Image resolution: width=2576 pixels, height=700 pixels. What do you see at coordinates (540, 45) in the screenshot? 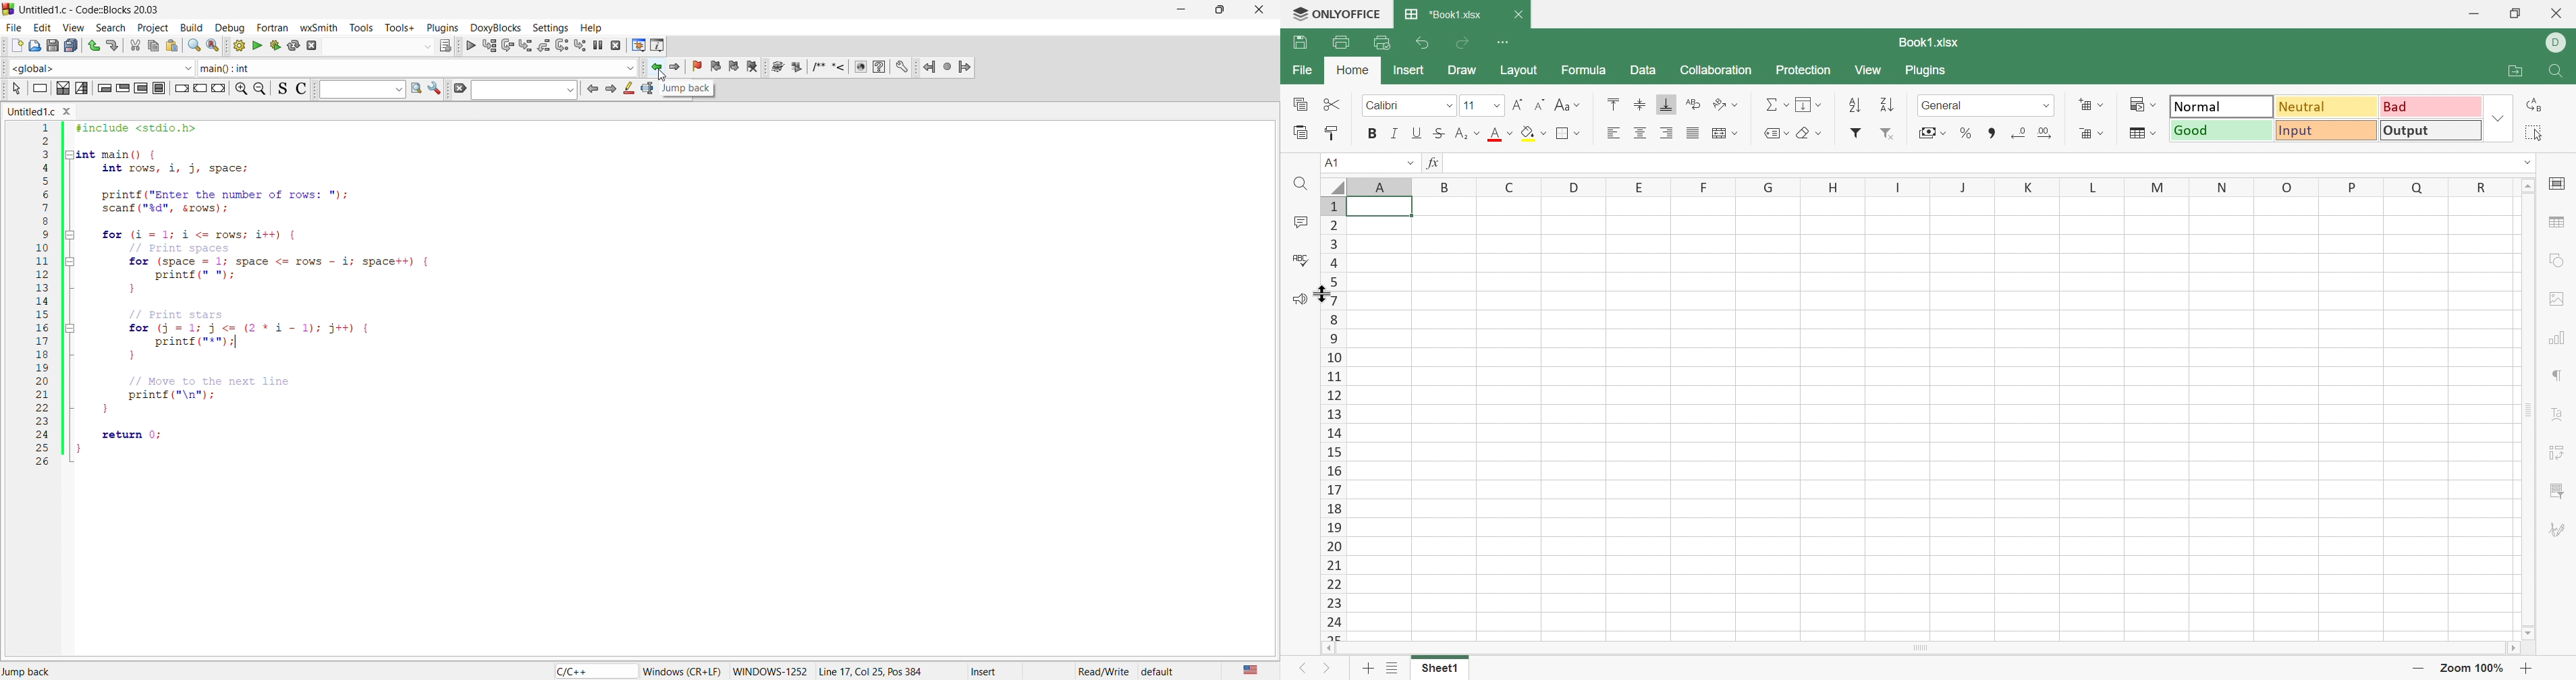
I see `debug icons` at bounding box center [540, 45].